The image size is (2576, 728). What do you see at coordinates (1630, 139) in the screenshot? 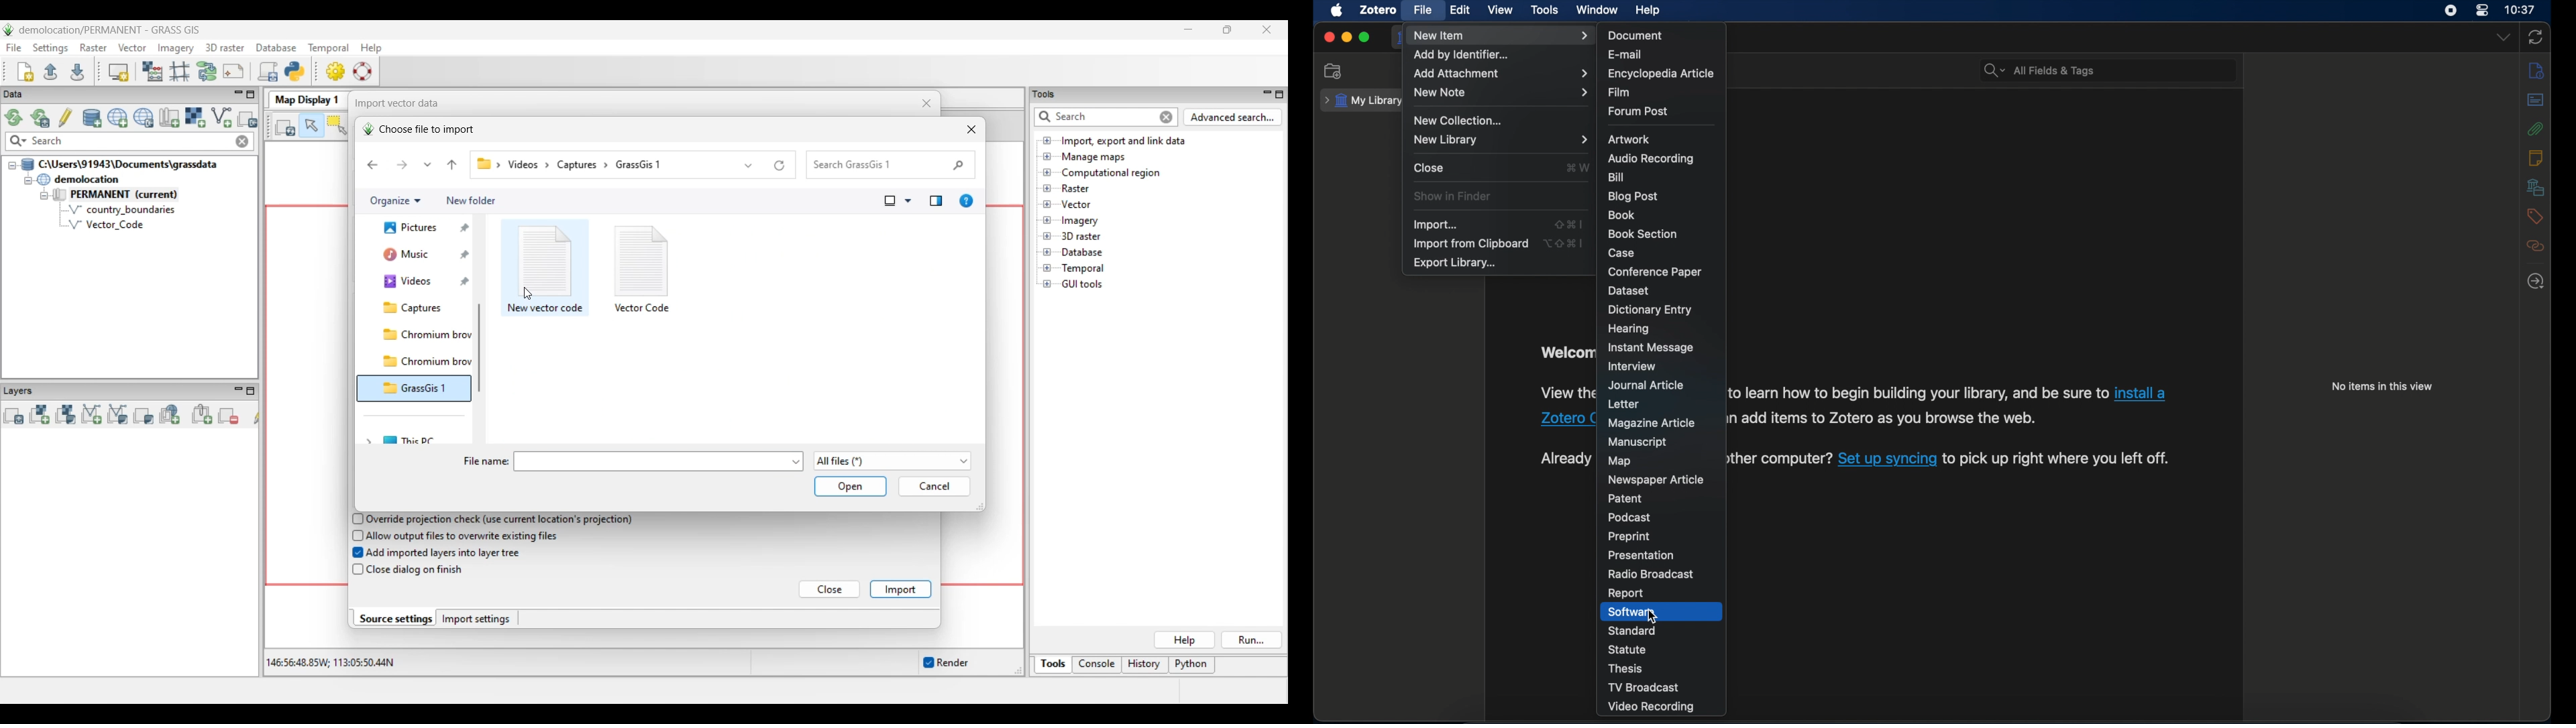
I see `artwork` at bounding box center [1630, 139].